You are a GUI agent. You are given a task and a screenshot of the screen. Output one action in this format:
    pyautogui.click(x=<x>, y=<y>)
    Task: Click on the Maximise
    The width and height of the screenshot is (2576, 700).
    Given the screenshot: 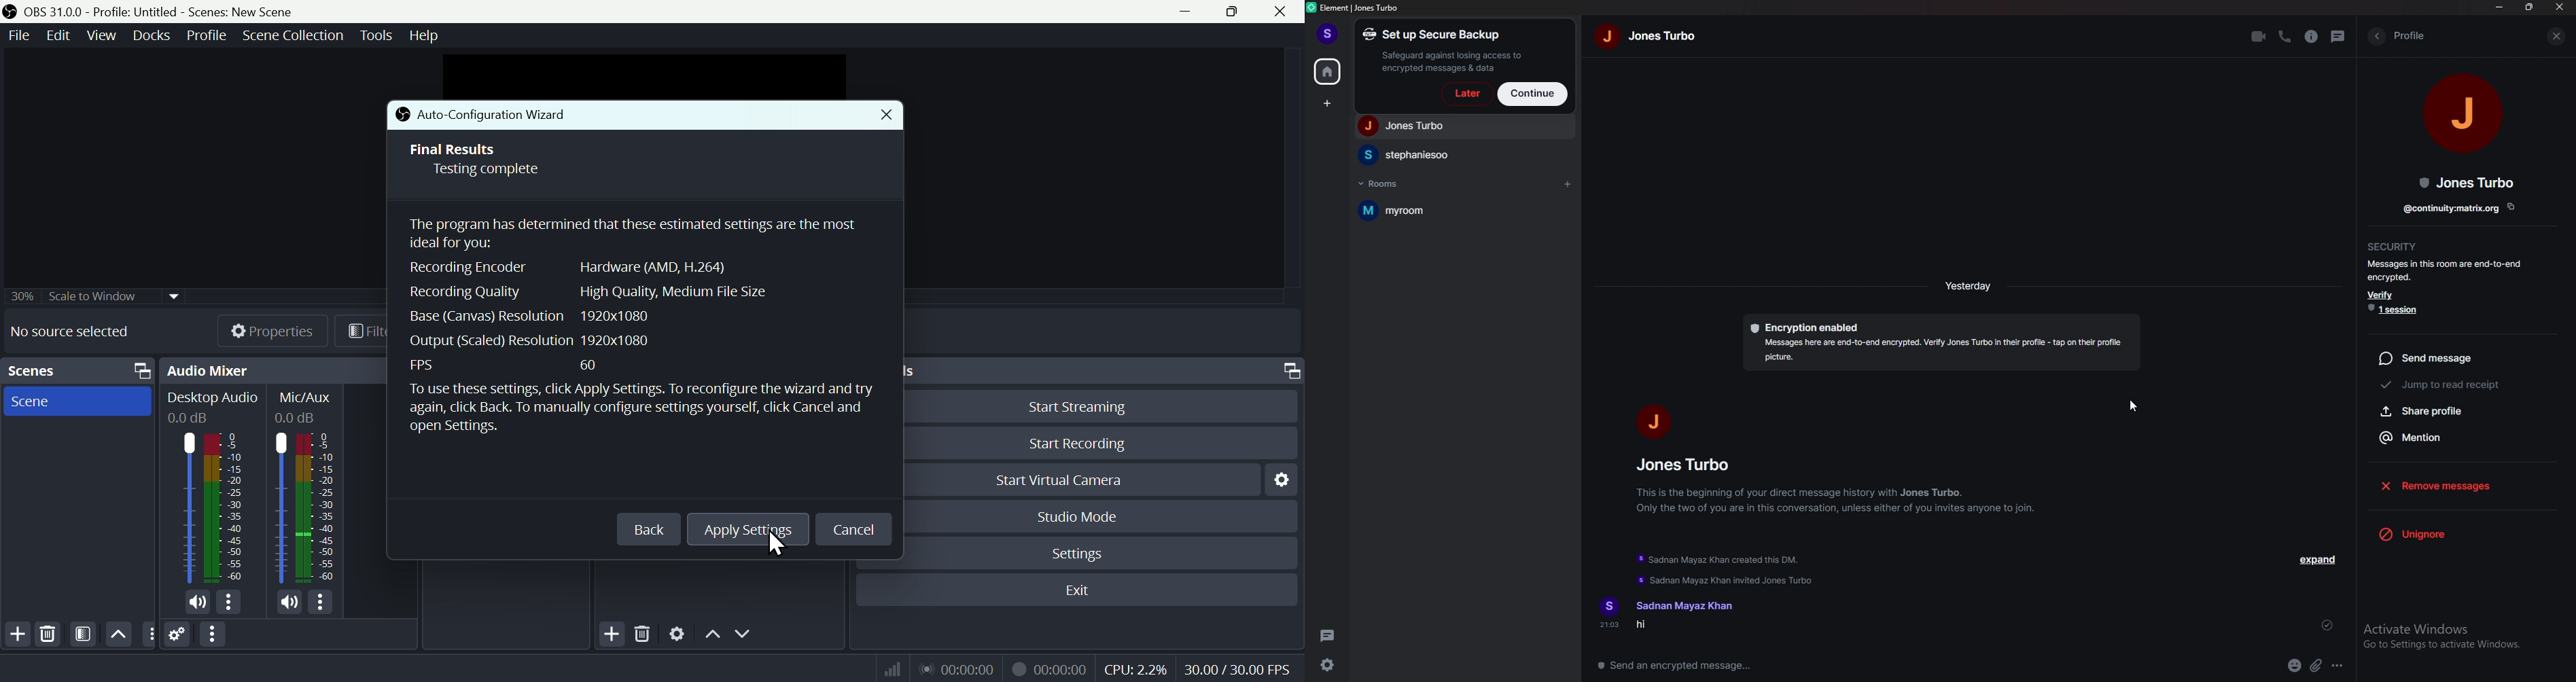 What is the action you would take?
    pyautogui.click(x=1236, y=12)
    